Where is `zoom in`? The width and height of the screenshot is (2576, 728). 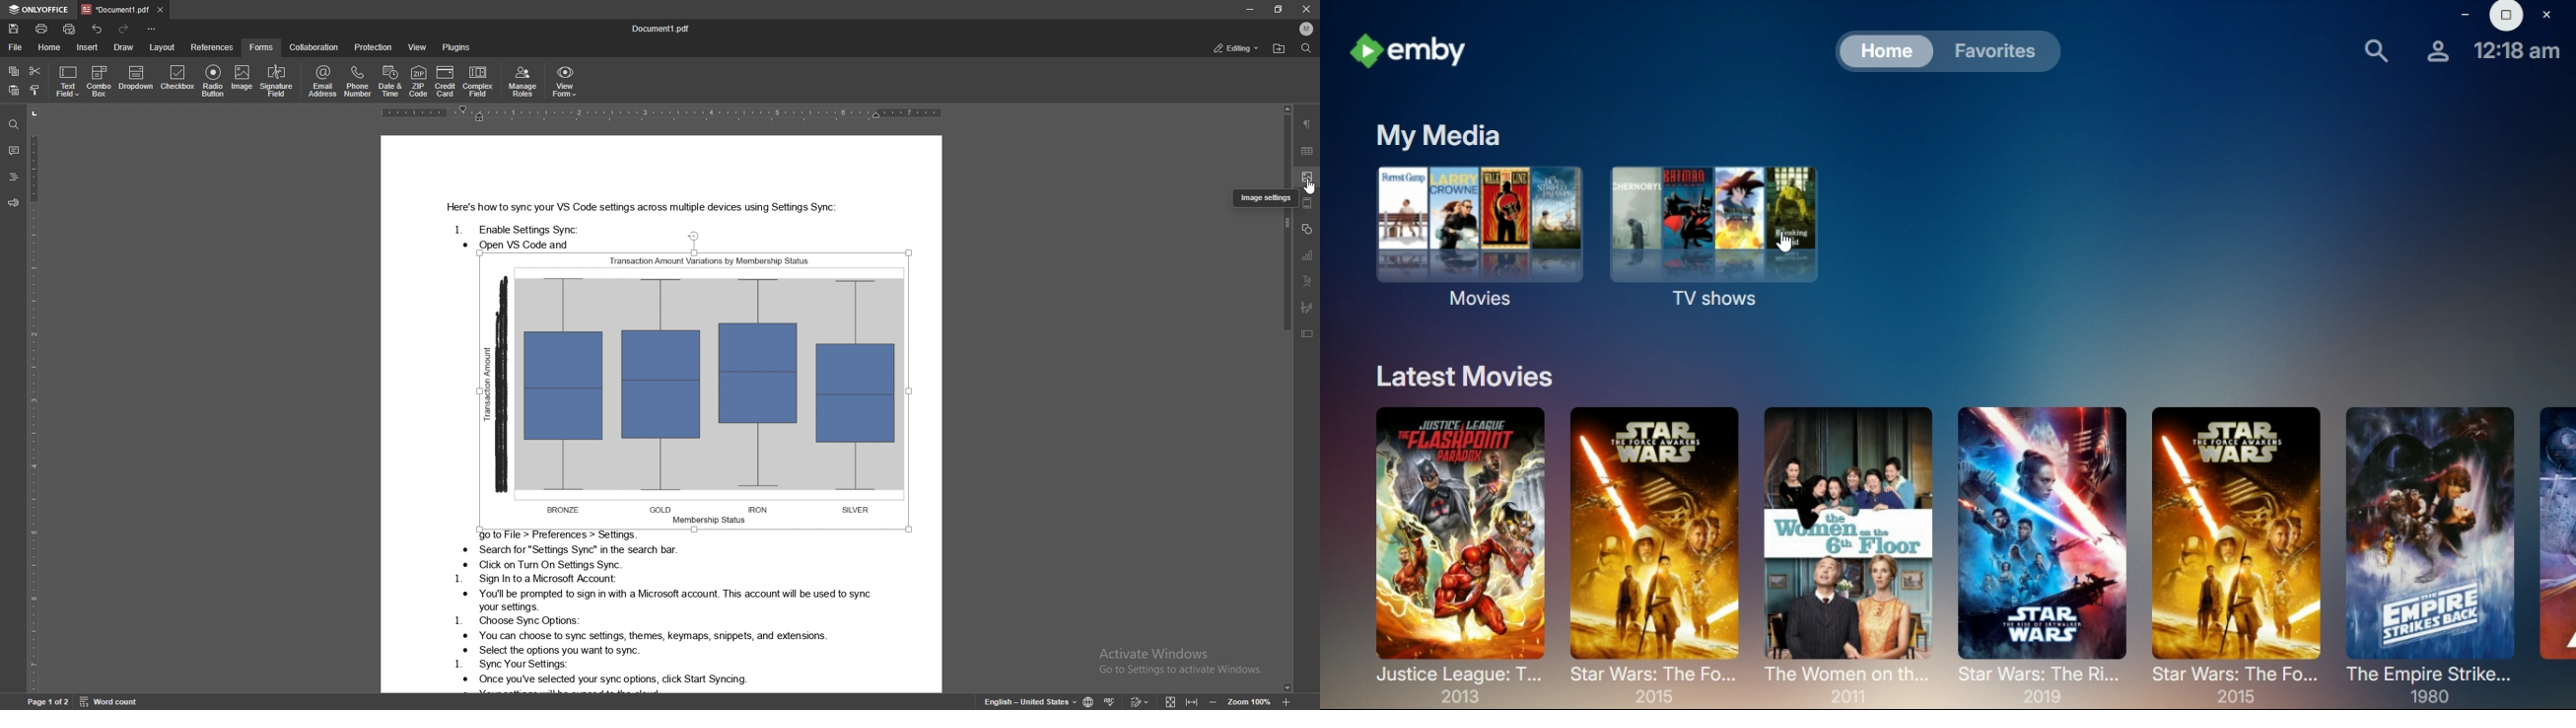
zoom in is located at coordinates (1286, 702).